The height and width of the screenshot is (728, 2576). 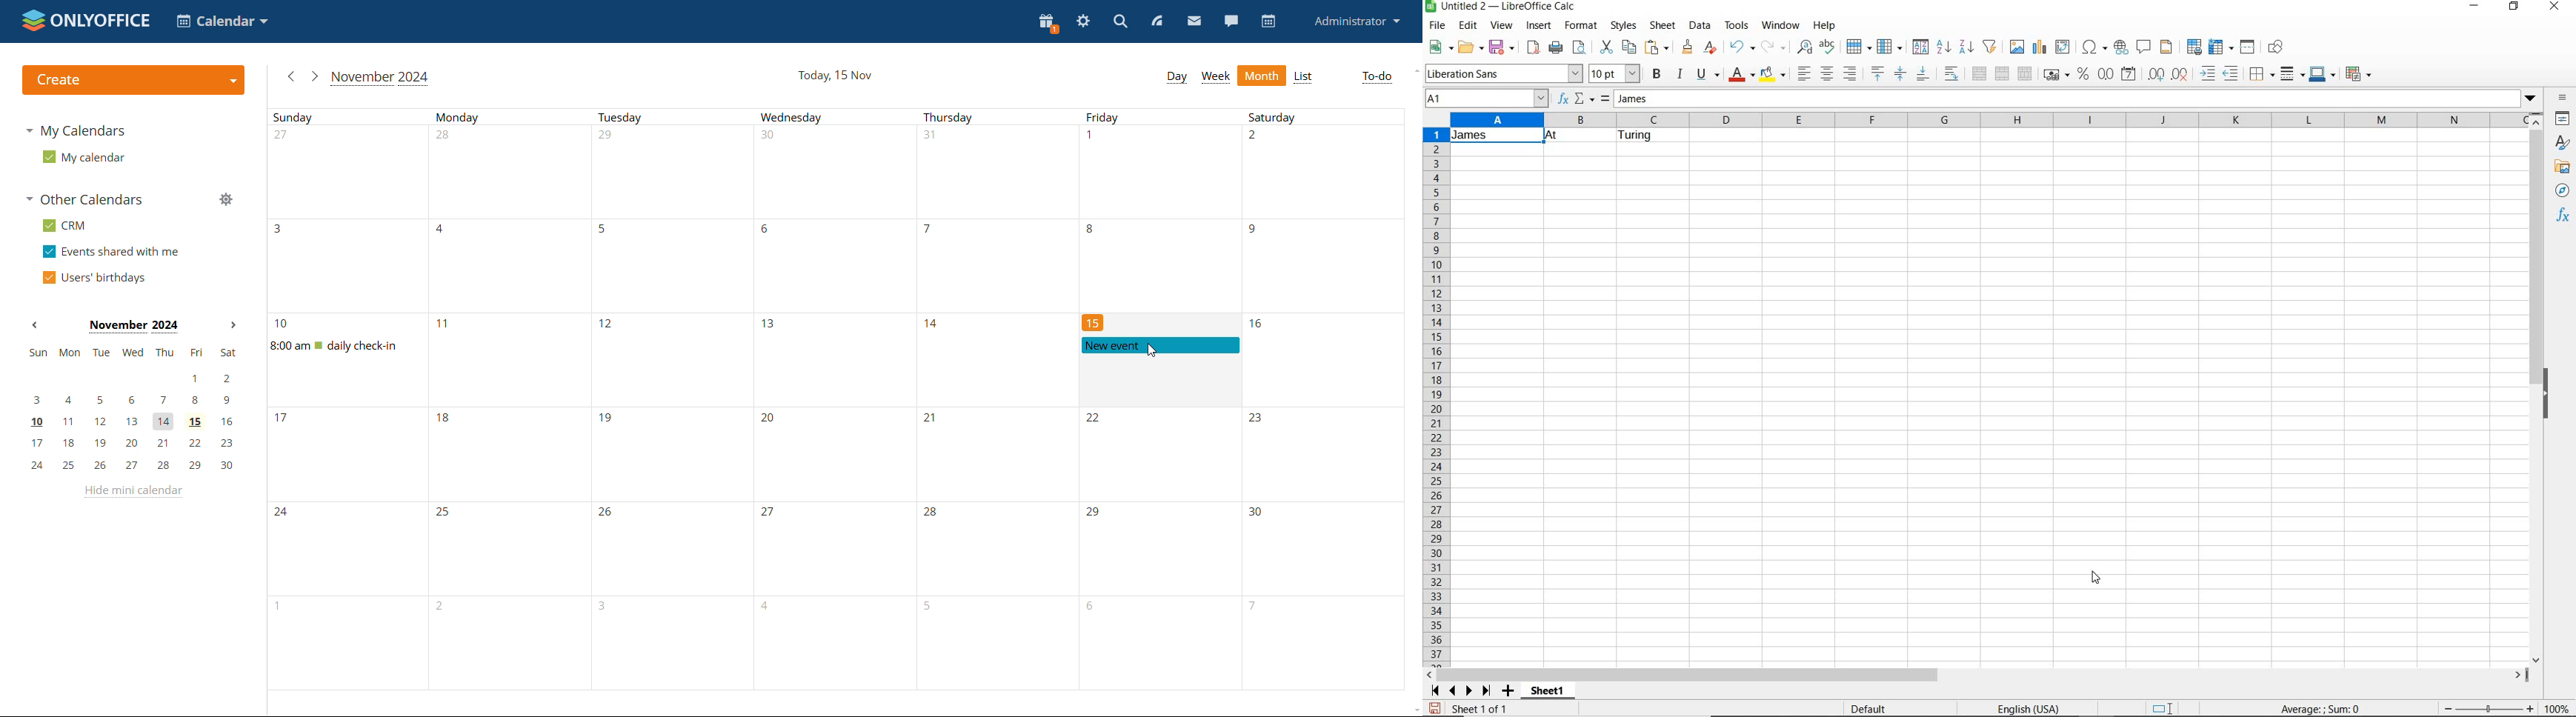 What do you see at coordinates (2040, 47) in the screenshot?
I see `insert chart` at bounding box center [2040, 47].